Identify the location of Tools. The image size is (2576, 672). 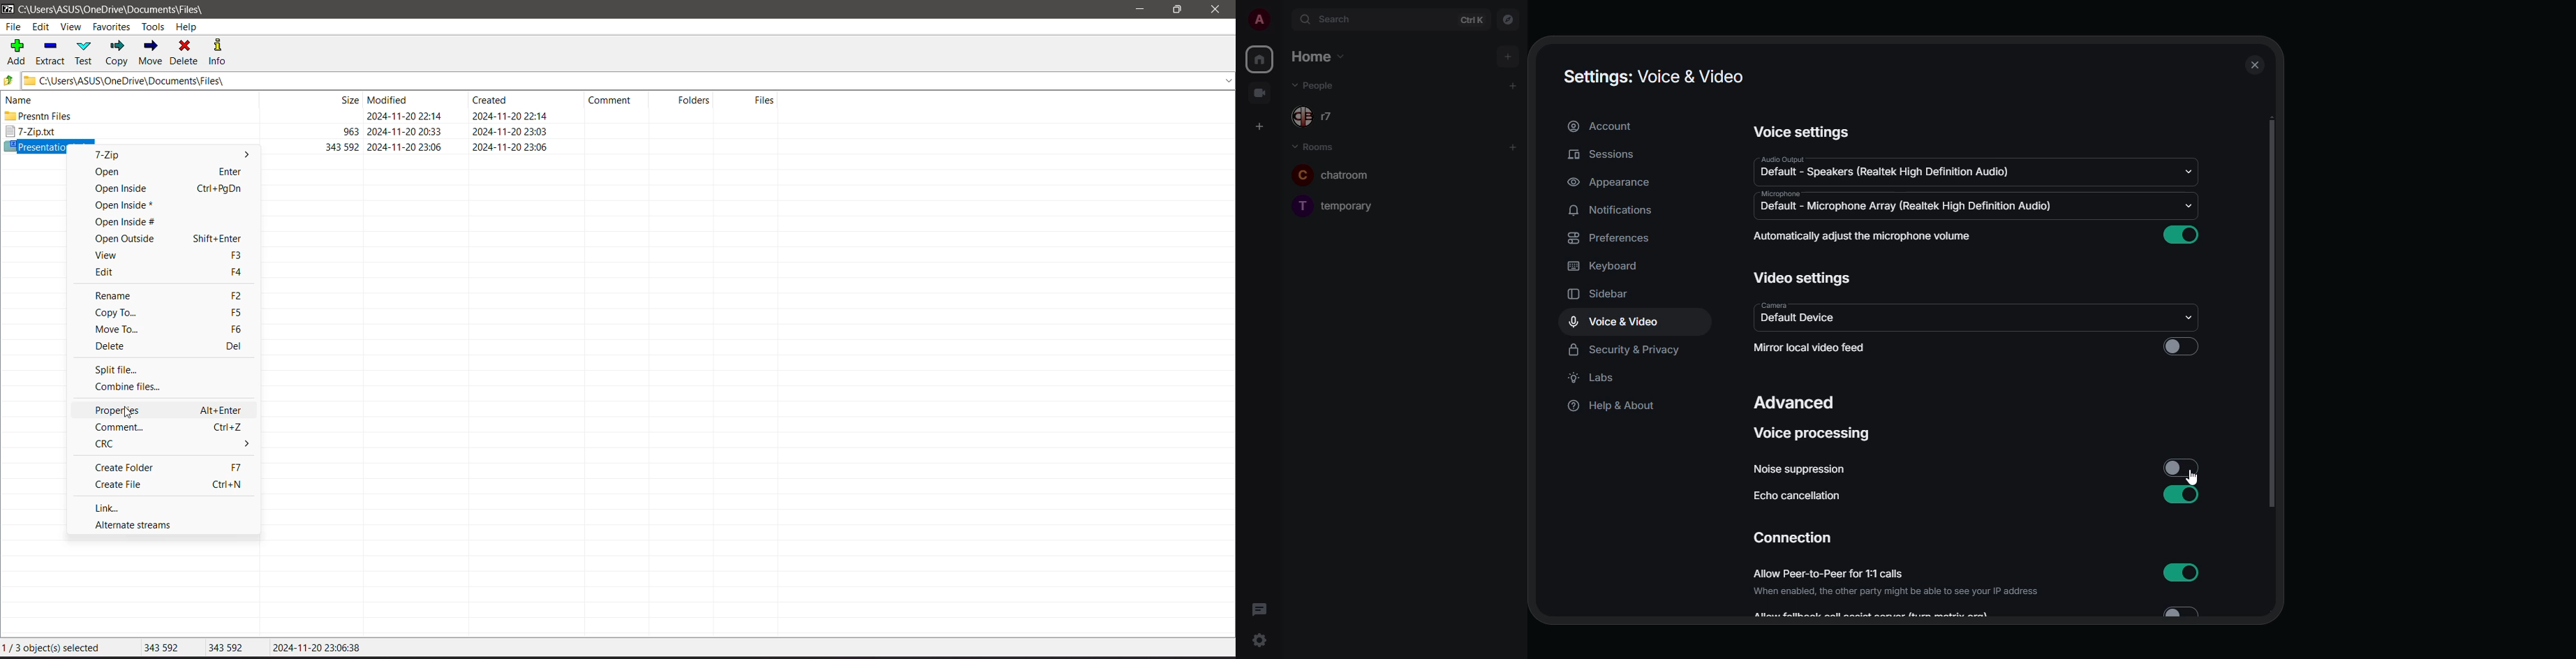
(155, 26).